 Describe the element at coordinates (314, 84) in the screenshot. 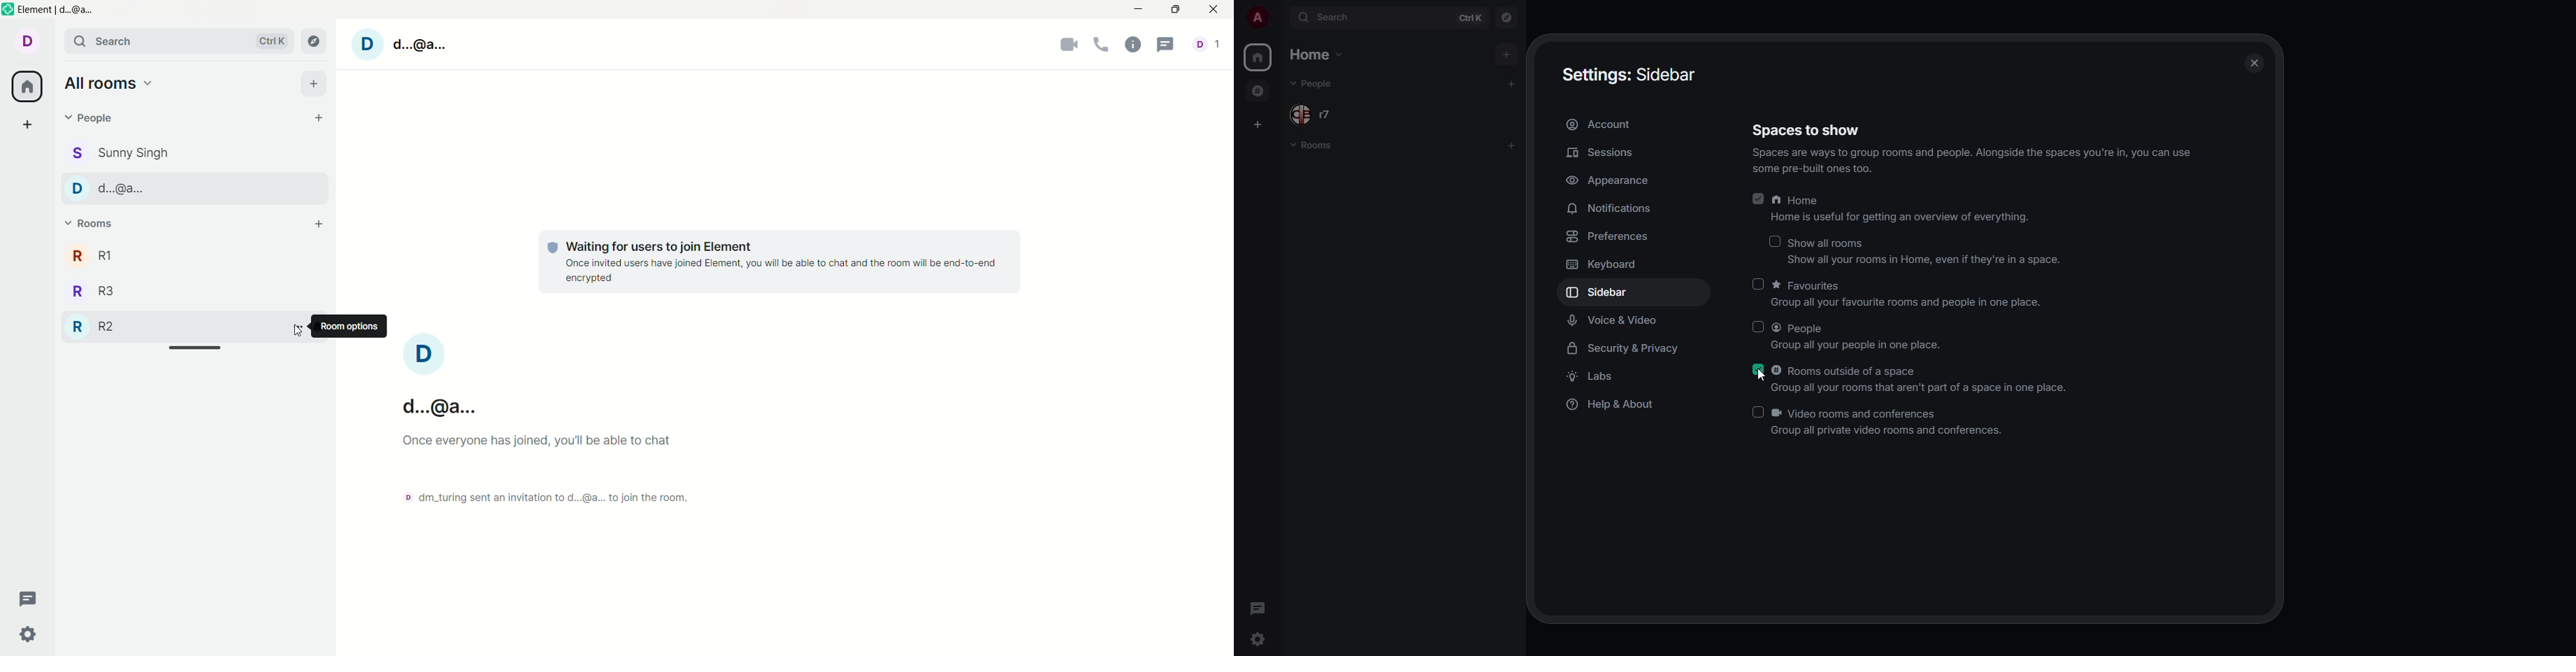

I see `add` at that location.